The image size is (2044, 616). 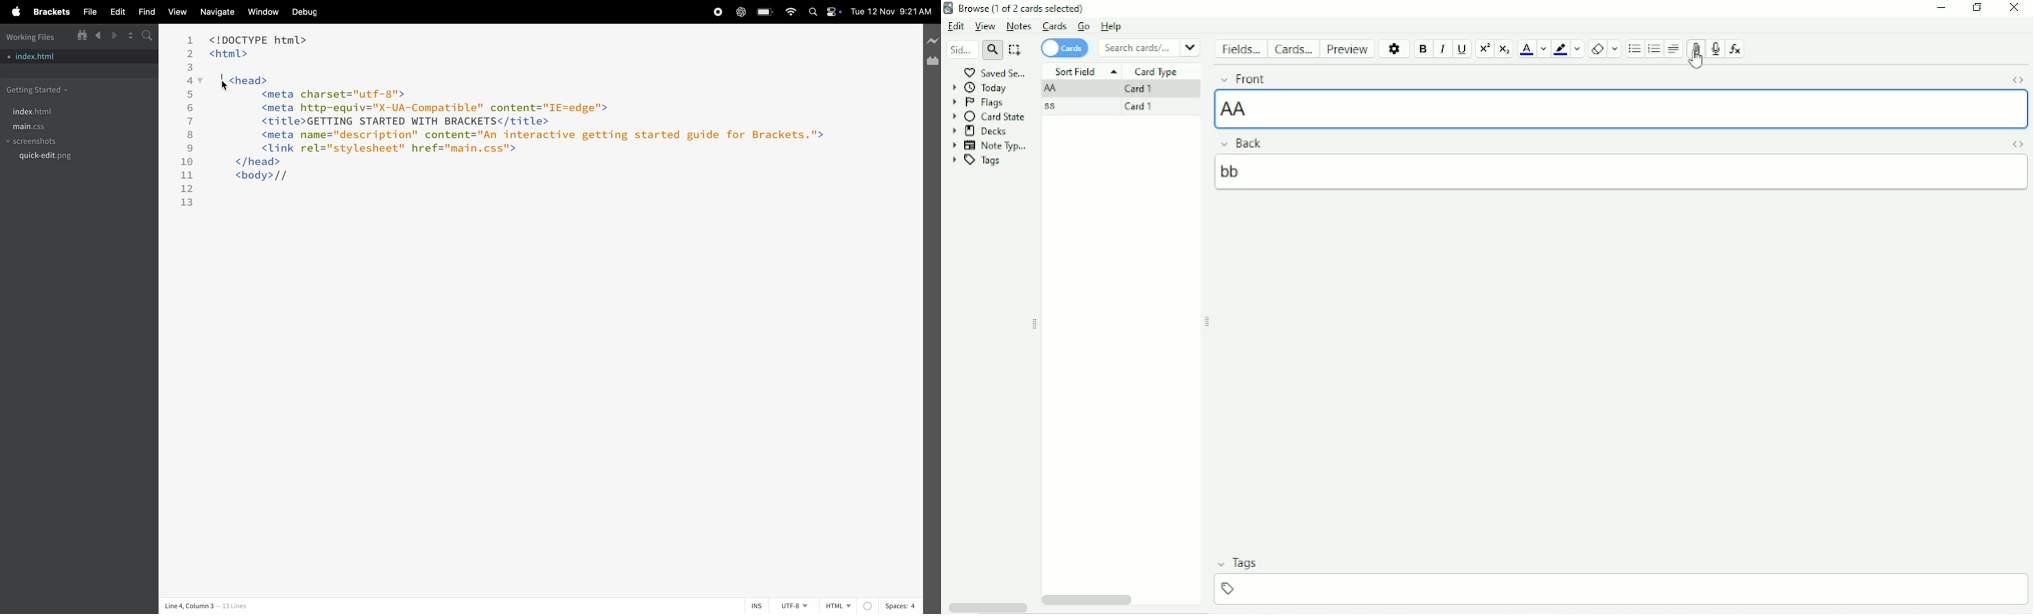 I want to click on chatgpt, so click(x=739, y=12).